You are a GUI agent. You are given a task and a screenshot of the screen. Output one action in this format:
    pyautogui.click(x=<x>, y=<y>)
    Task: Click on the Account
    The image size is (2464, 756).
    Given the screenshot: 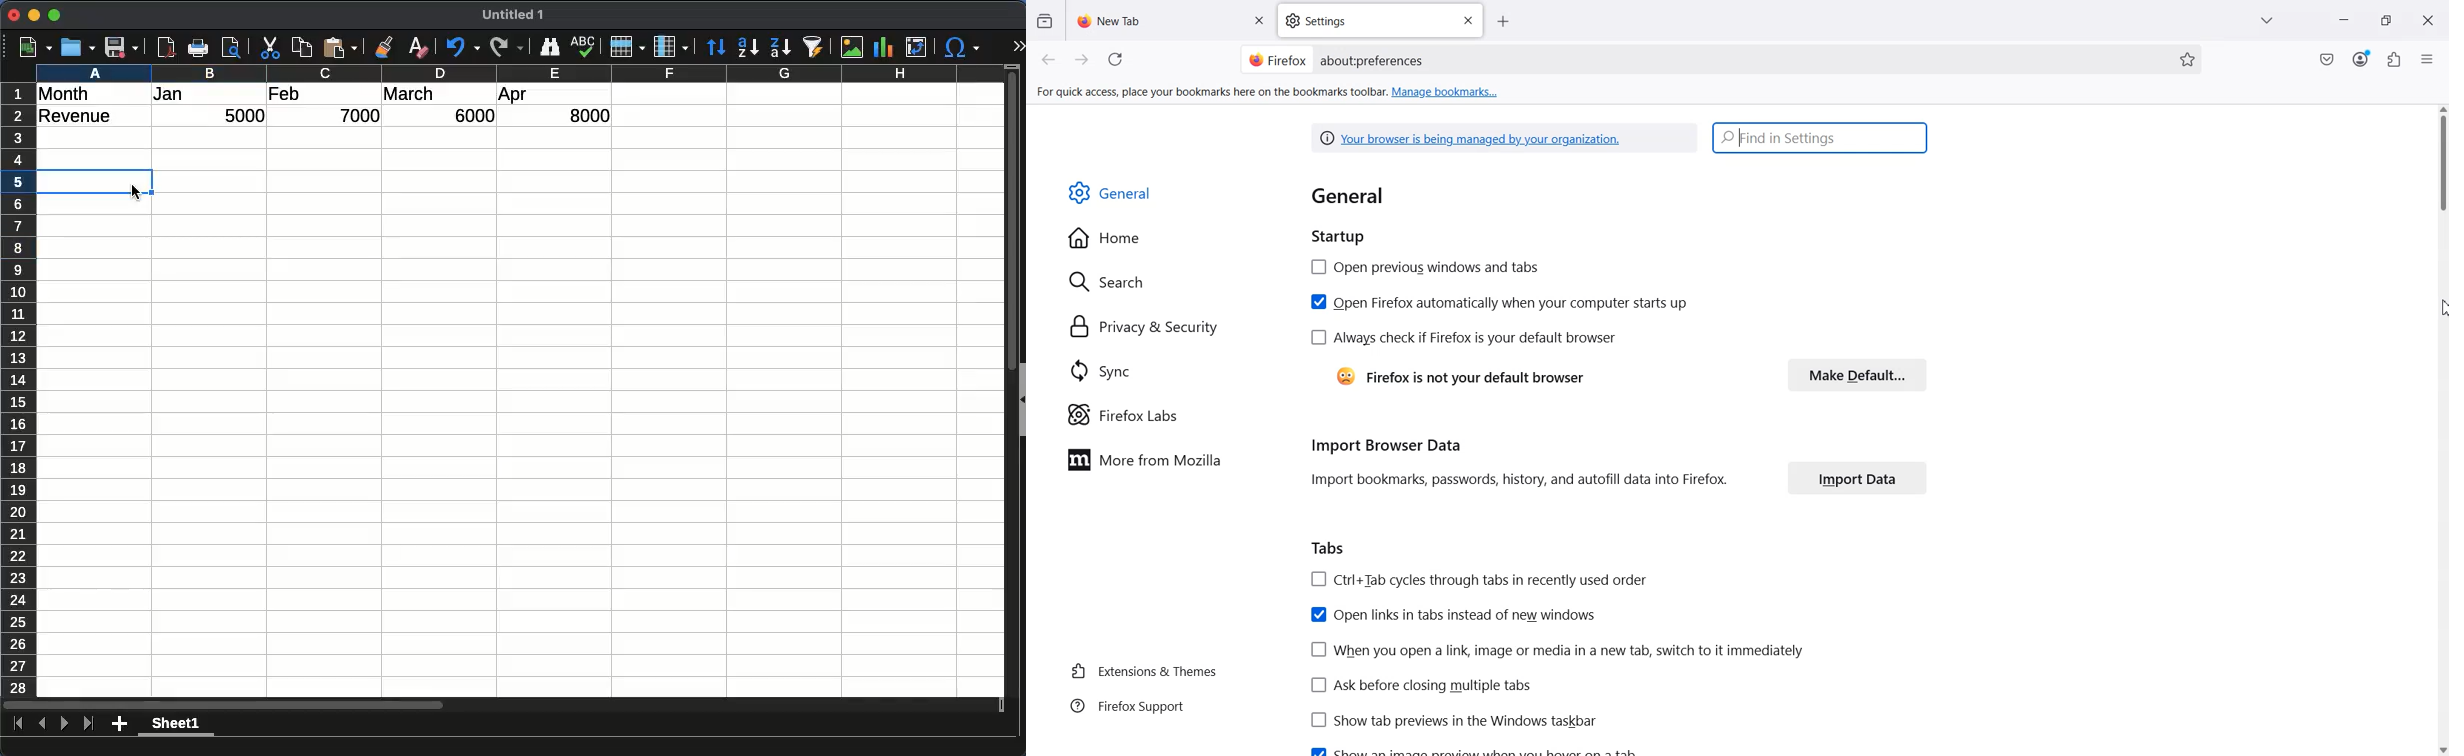 What is the action you would take?
    pyautogui.click(x=2361, y=59)
    